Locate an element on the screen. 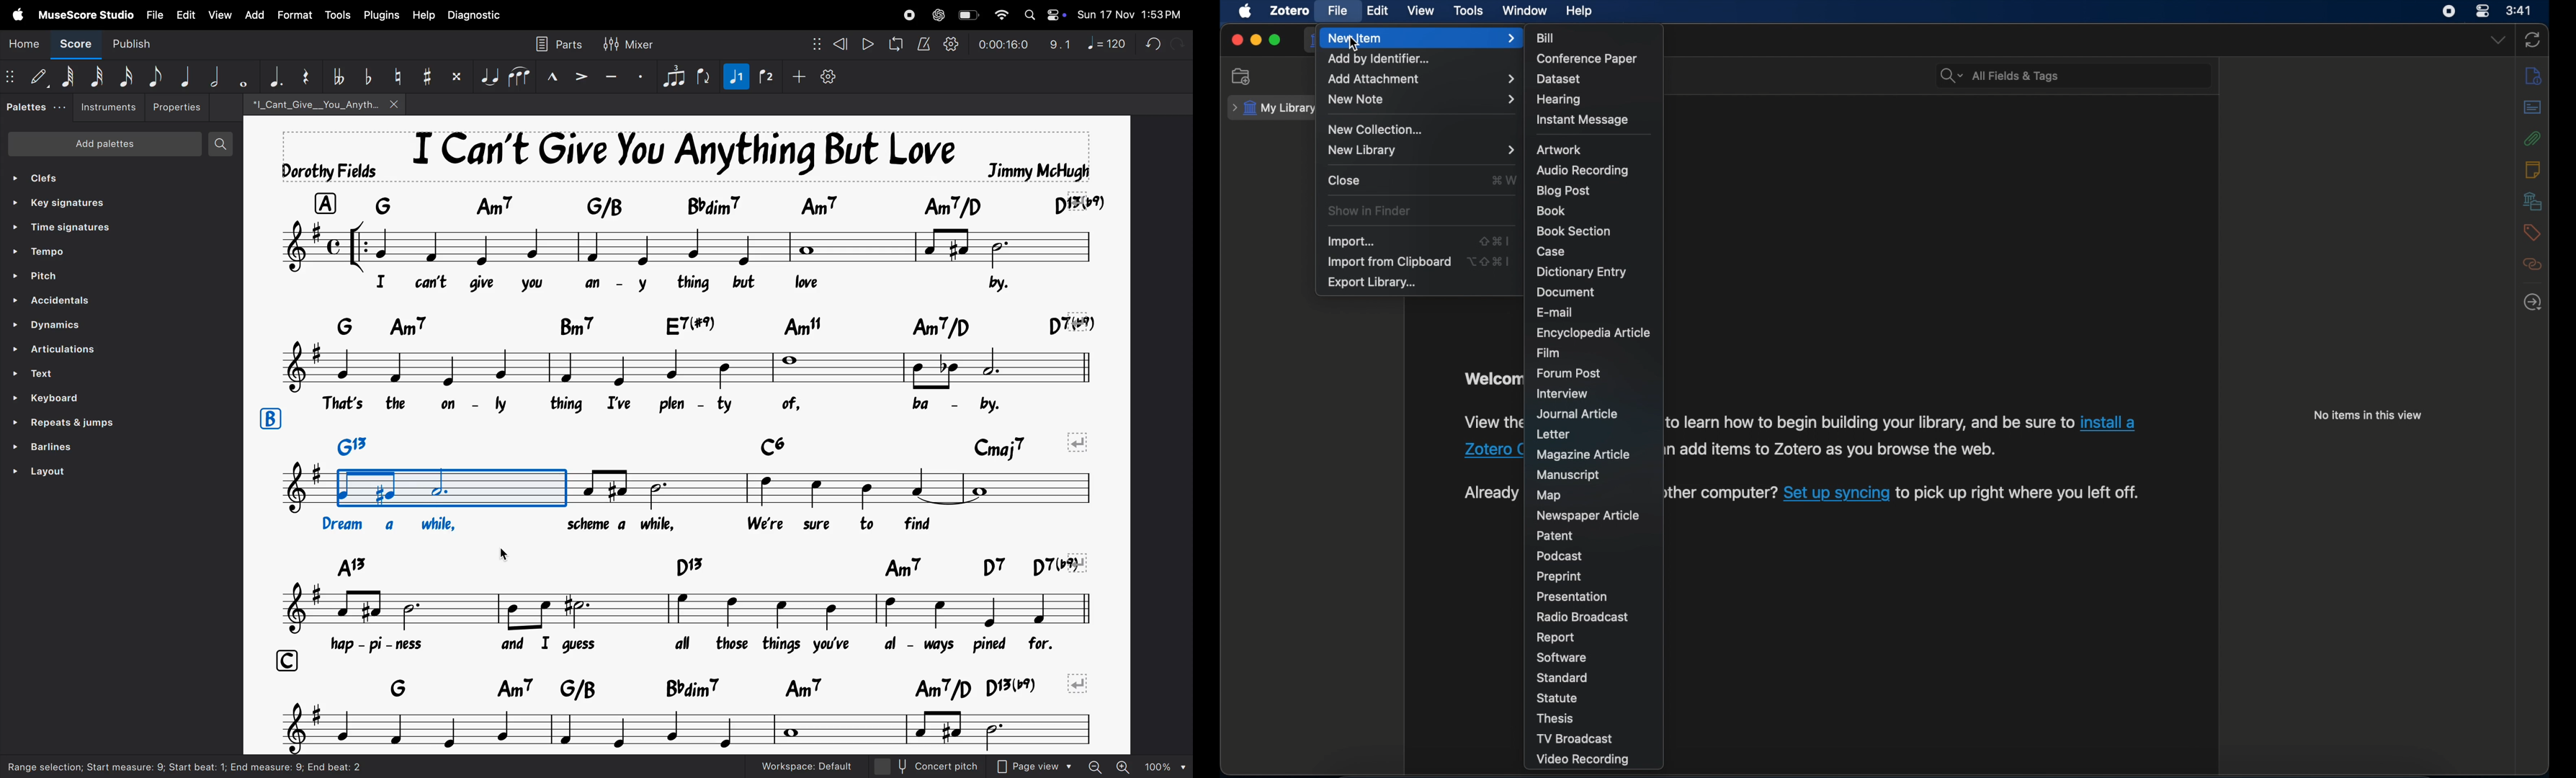  chatgpt is located at coordinates (939, 15).